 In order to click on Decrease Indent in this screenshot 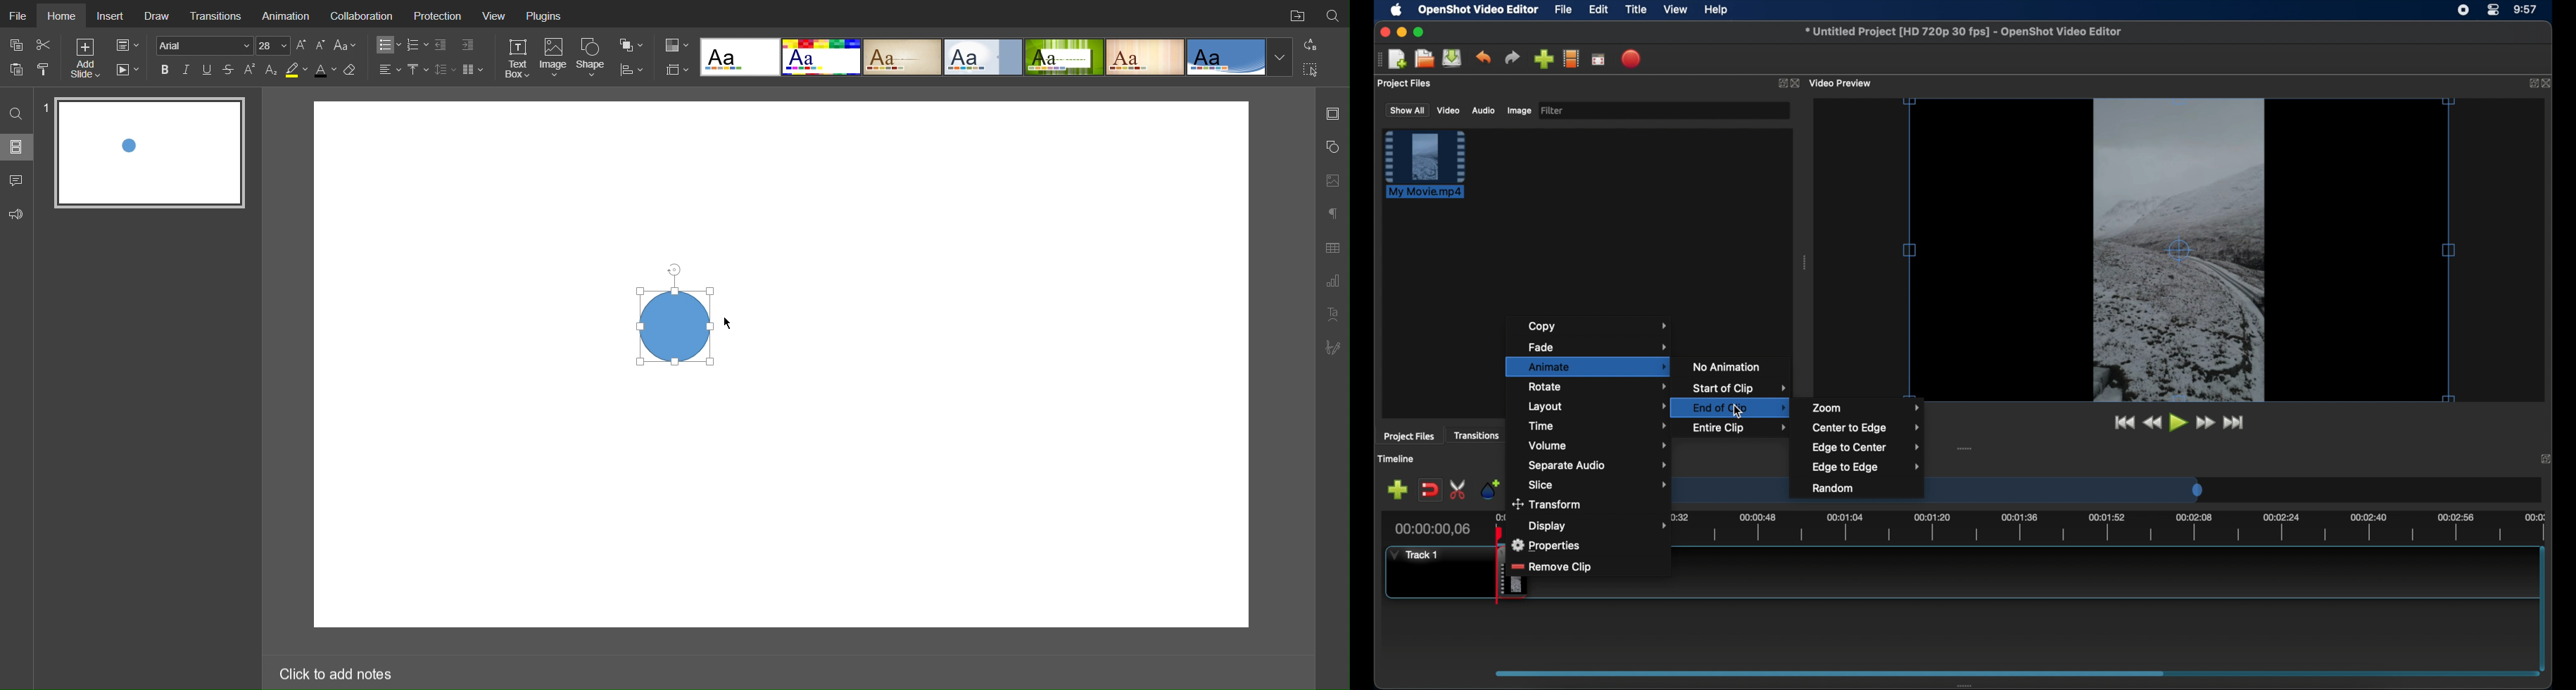, I will do `click(442, 45)`.